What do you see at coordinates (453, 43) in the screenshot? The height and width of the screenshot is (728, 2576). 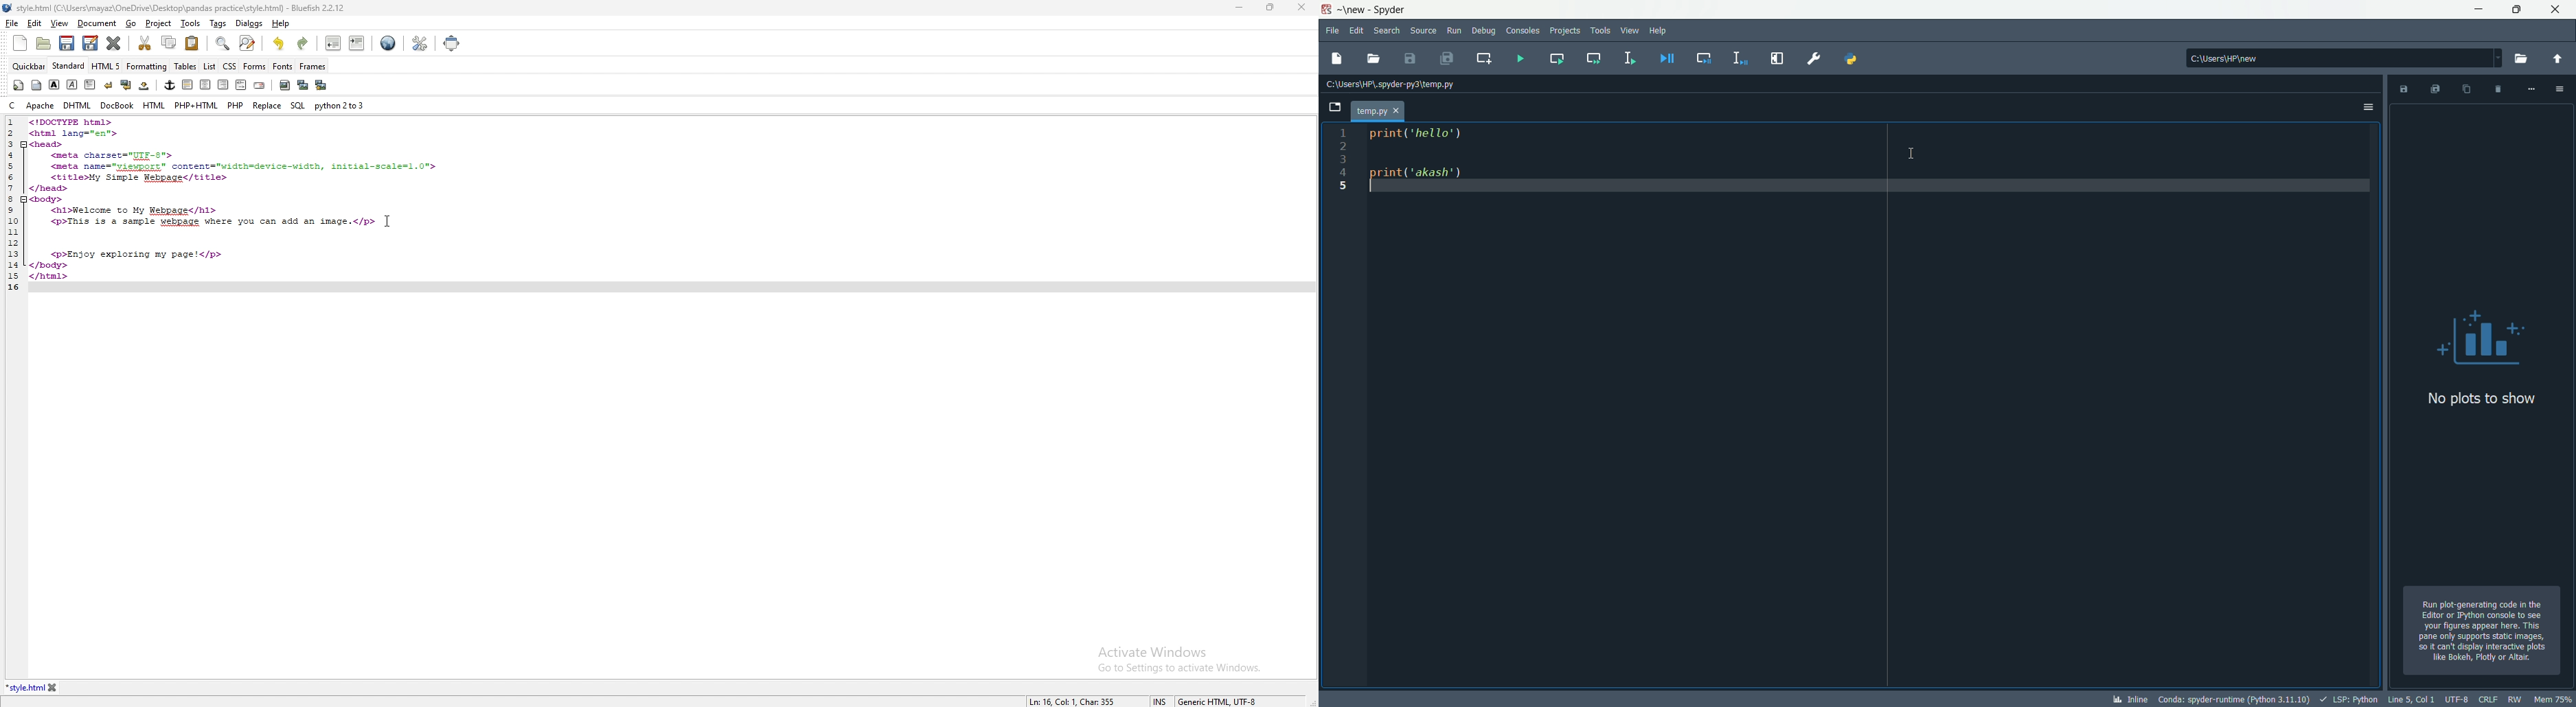 I see `full screen` at bounding box center [453, 43].